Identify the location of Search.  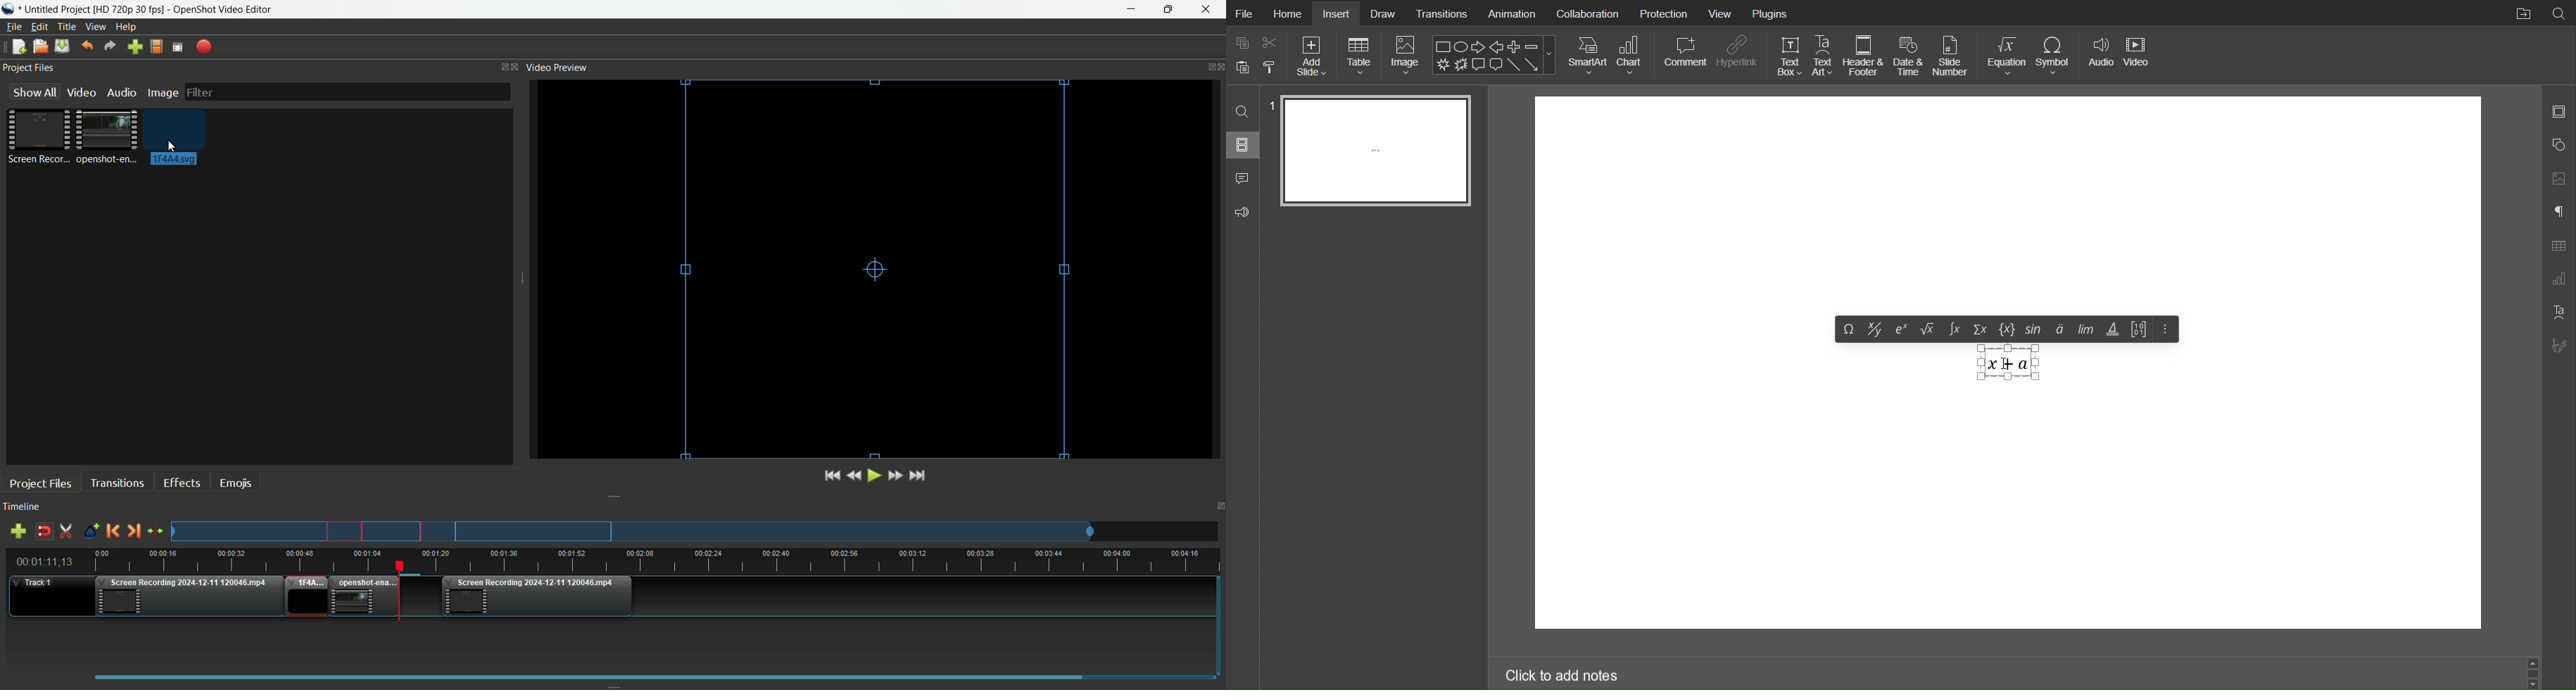
(1243, 113).